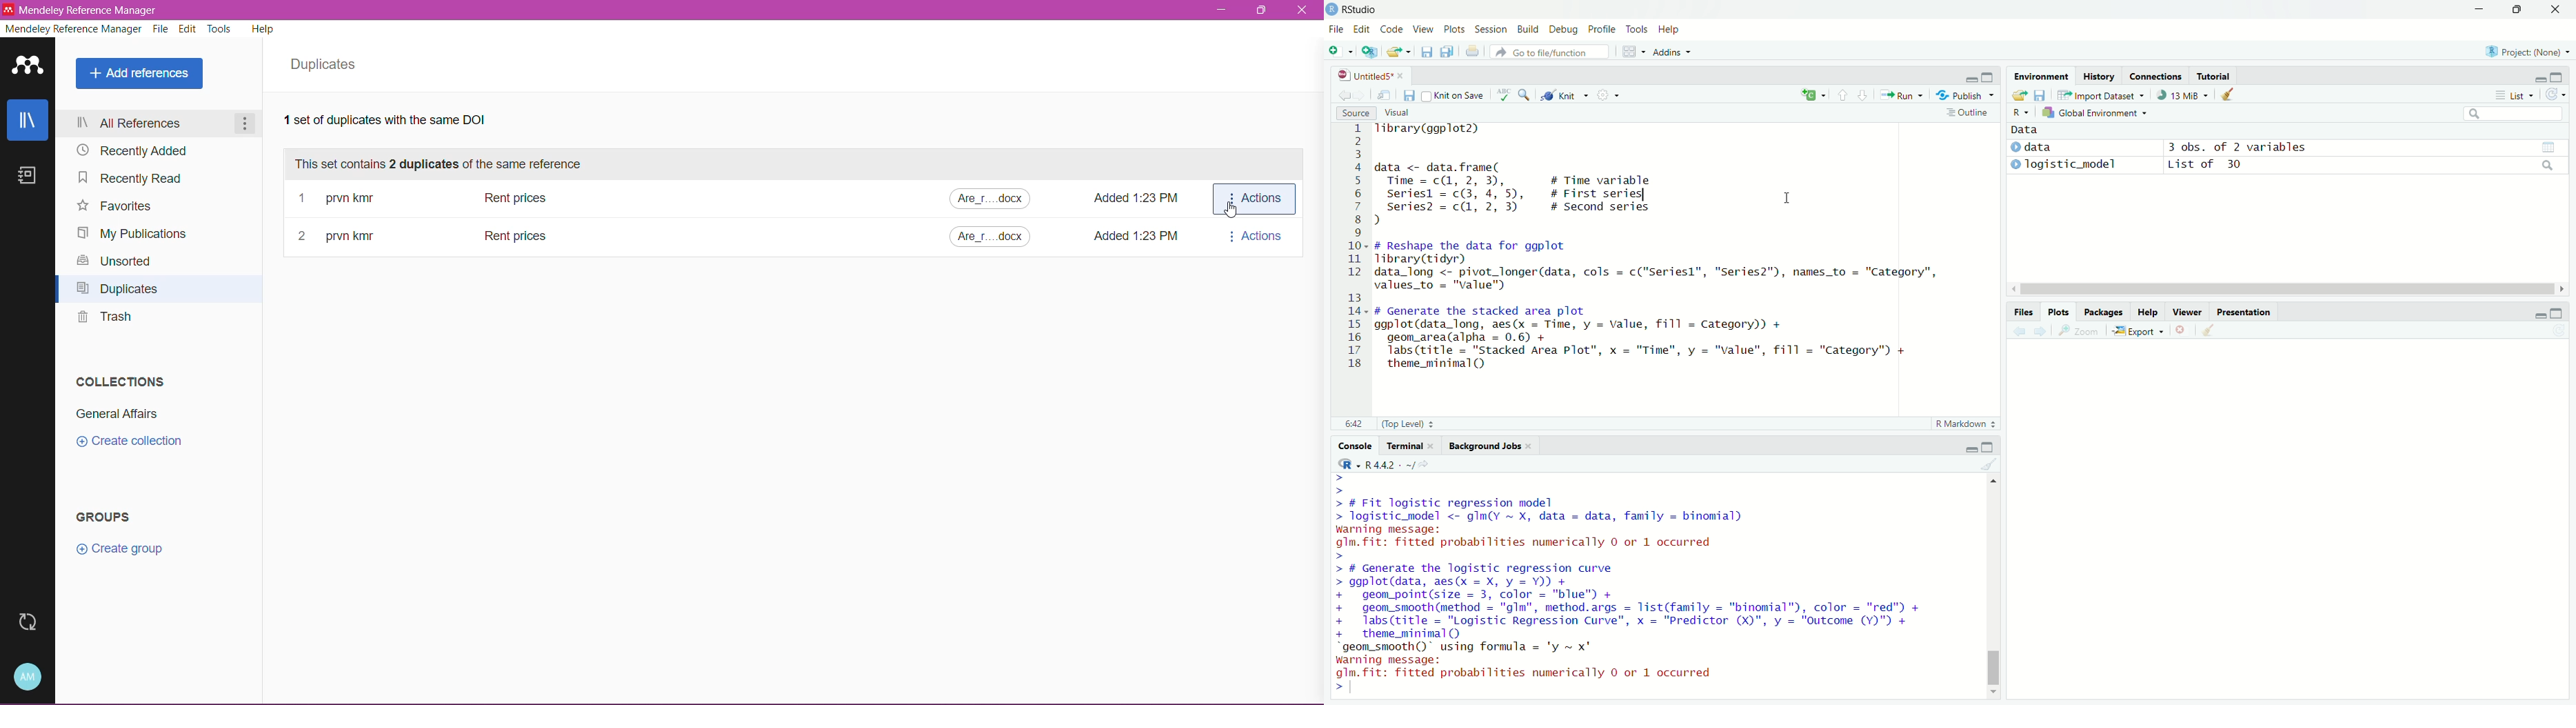  Describe the element at coordinates (117, 379) in the screenshot. I see `Collections` at that location.